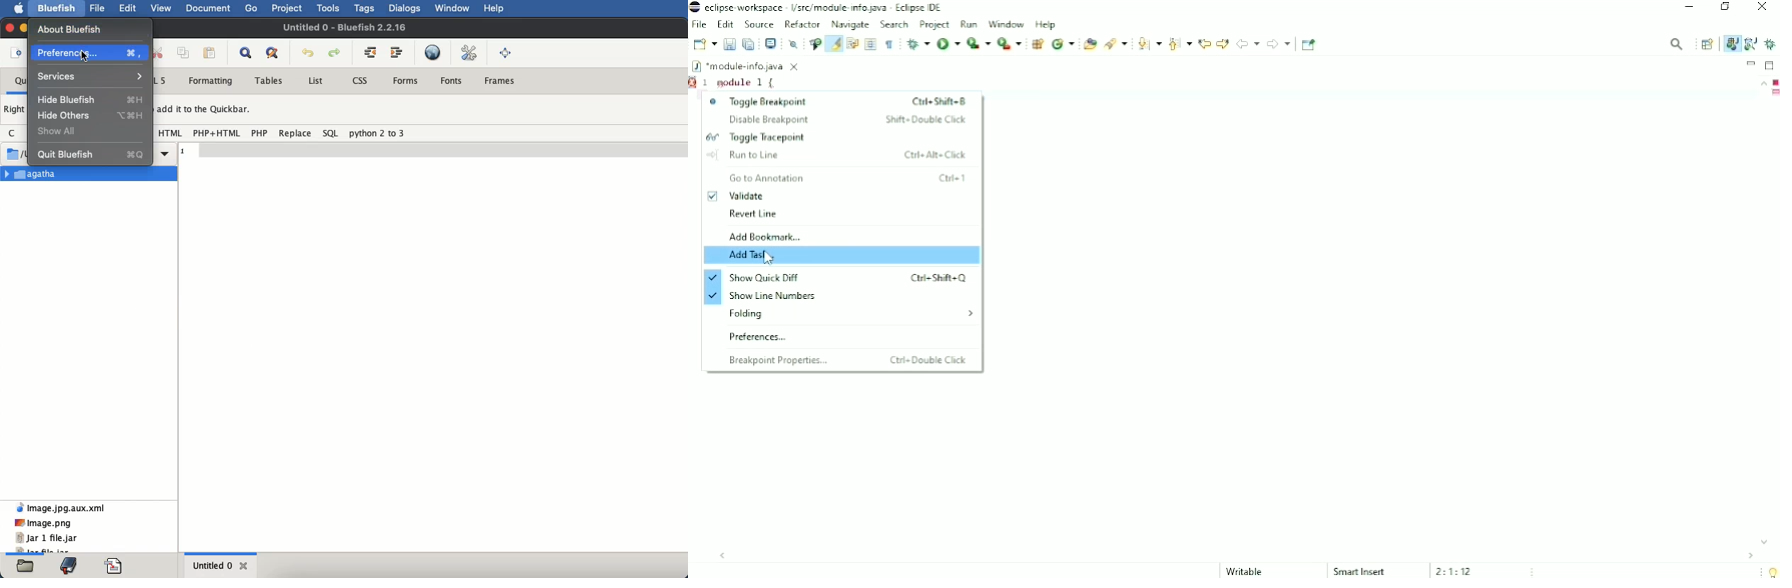 This screenshot has height=588, width=1792. Describe the element at coordinates (1677, 43) in the screenshot. I see `Access commands and other items` at that location.